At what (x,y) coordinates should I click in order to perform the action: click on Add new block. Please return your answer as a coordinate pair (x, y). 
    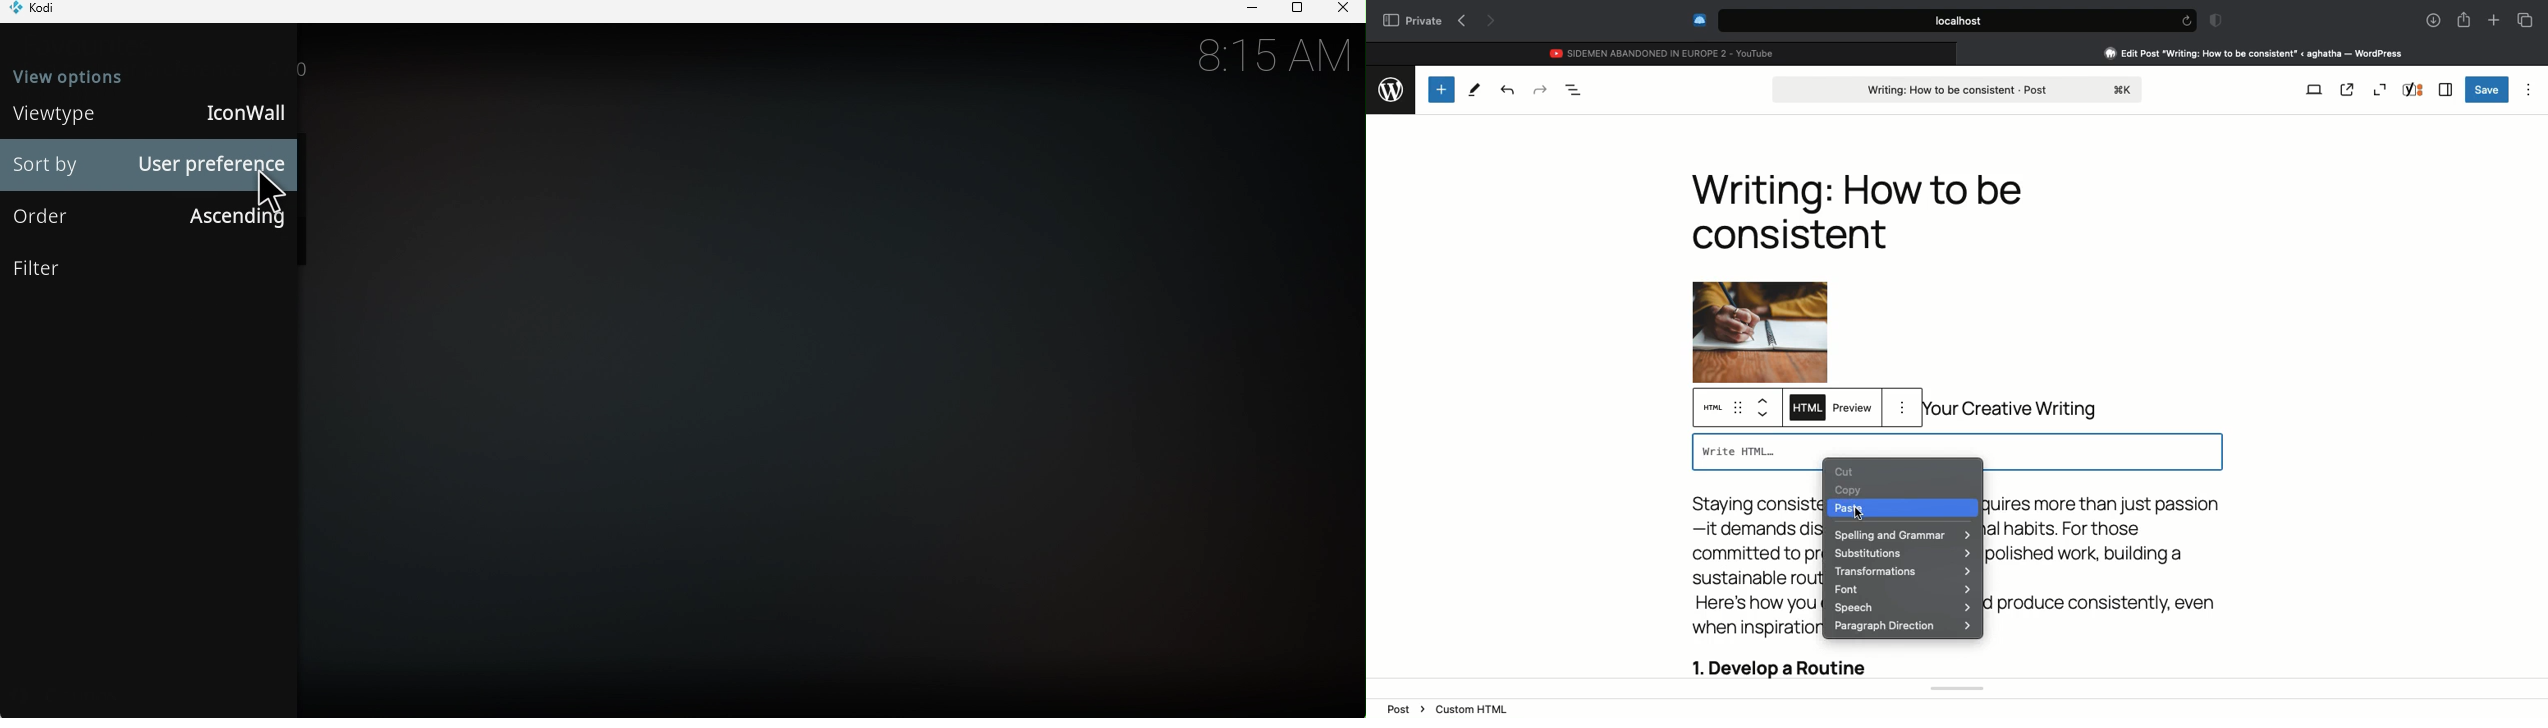
    Looking at the image, I should click on (1440, 89).